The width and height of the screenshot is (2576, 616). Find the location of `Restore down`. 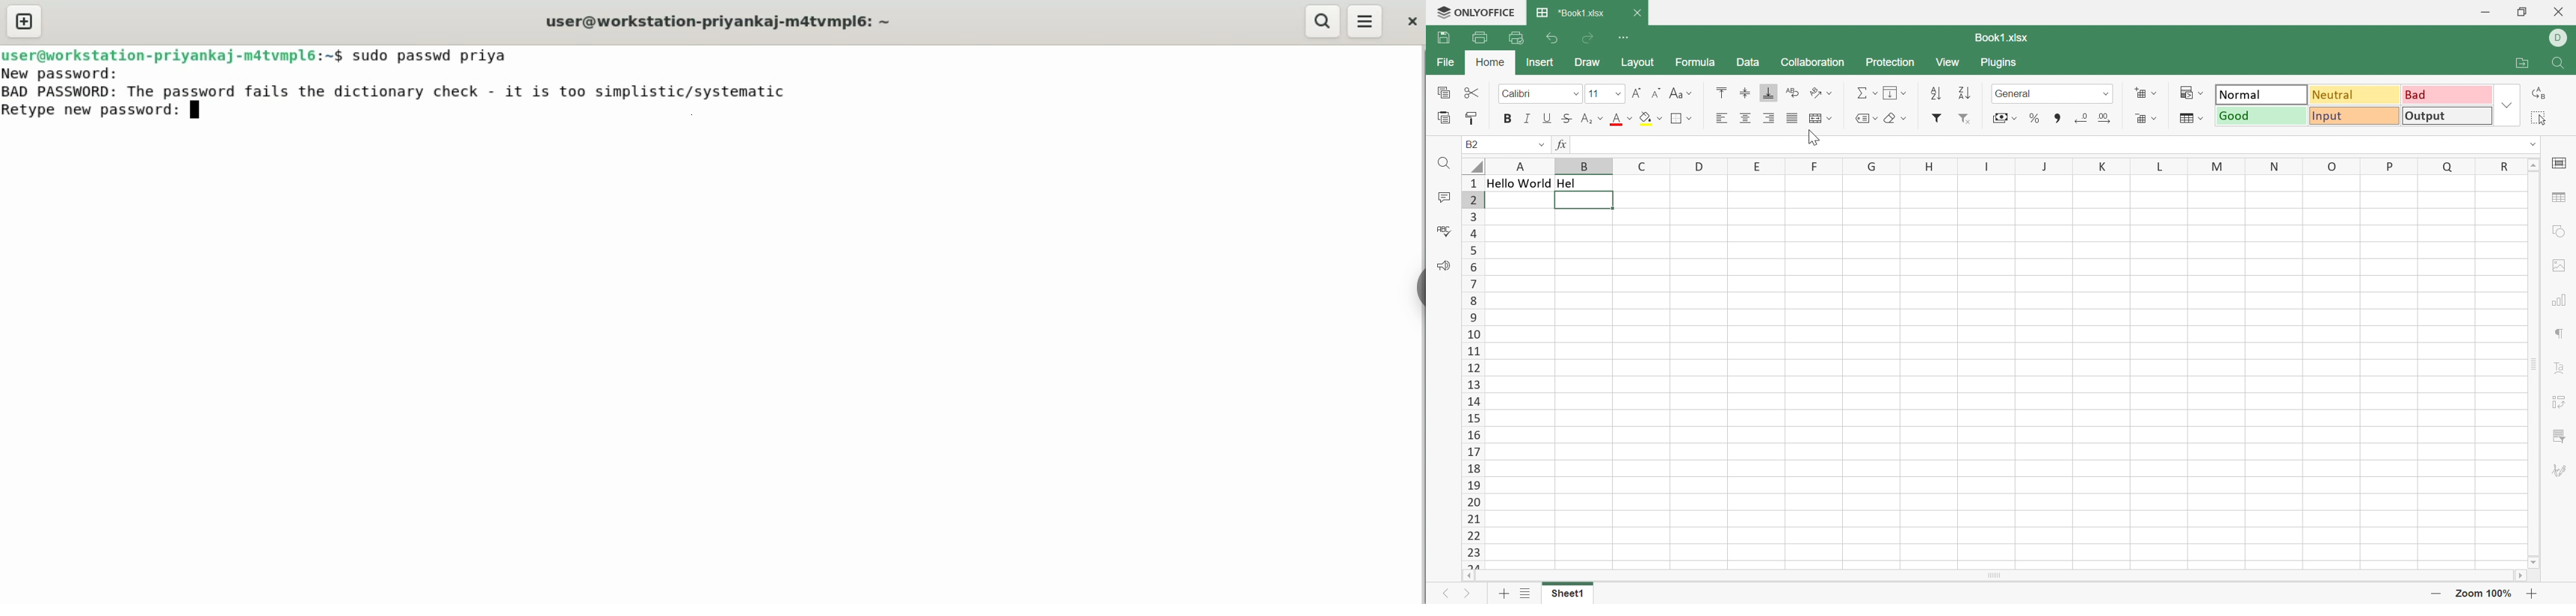

Restore down is located at coordinates (2521, 13).